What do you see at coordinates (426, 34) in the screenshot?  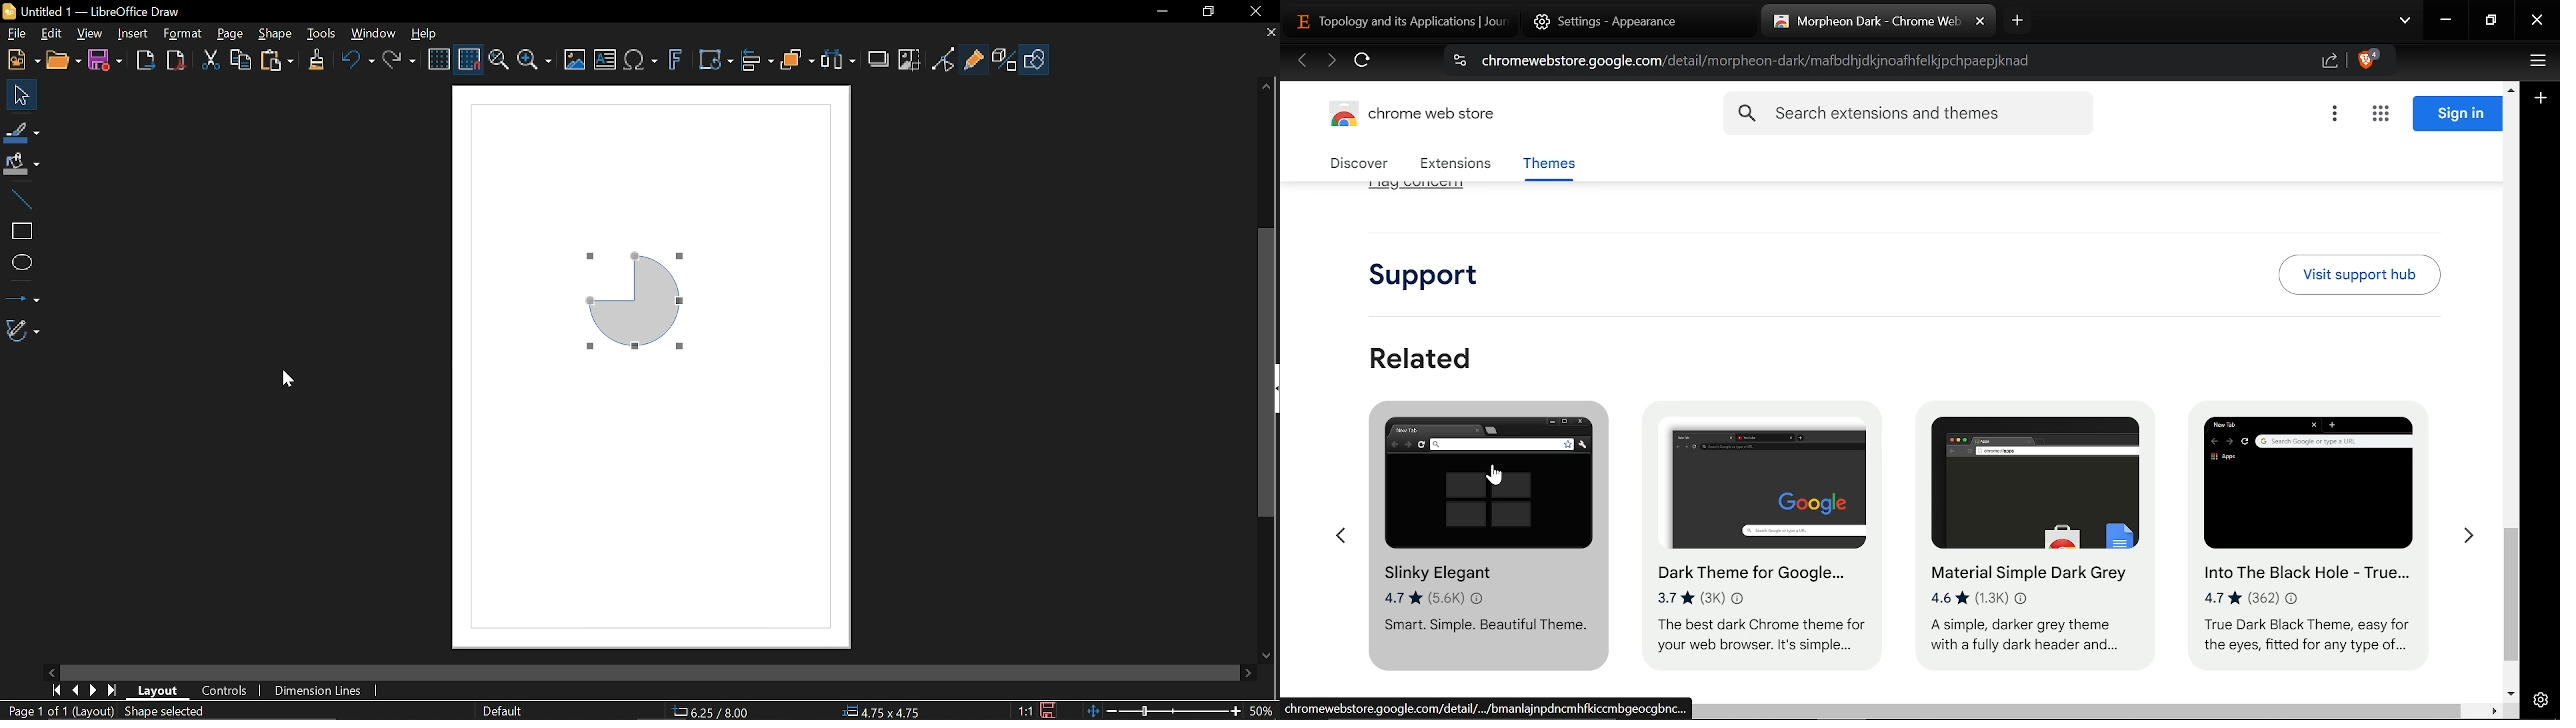 I see `Help` at bounding box center [426, 34].